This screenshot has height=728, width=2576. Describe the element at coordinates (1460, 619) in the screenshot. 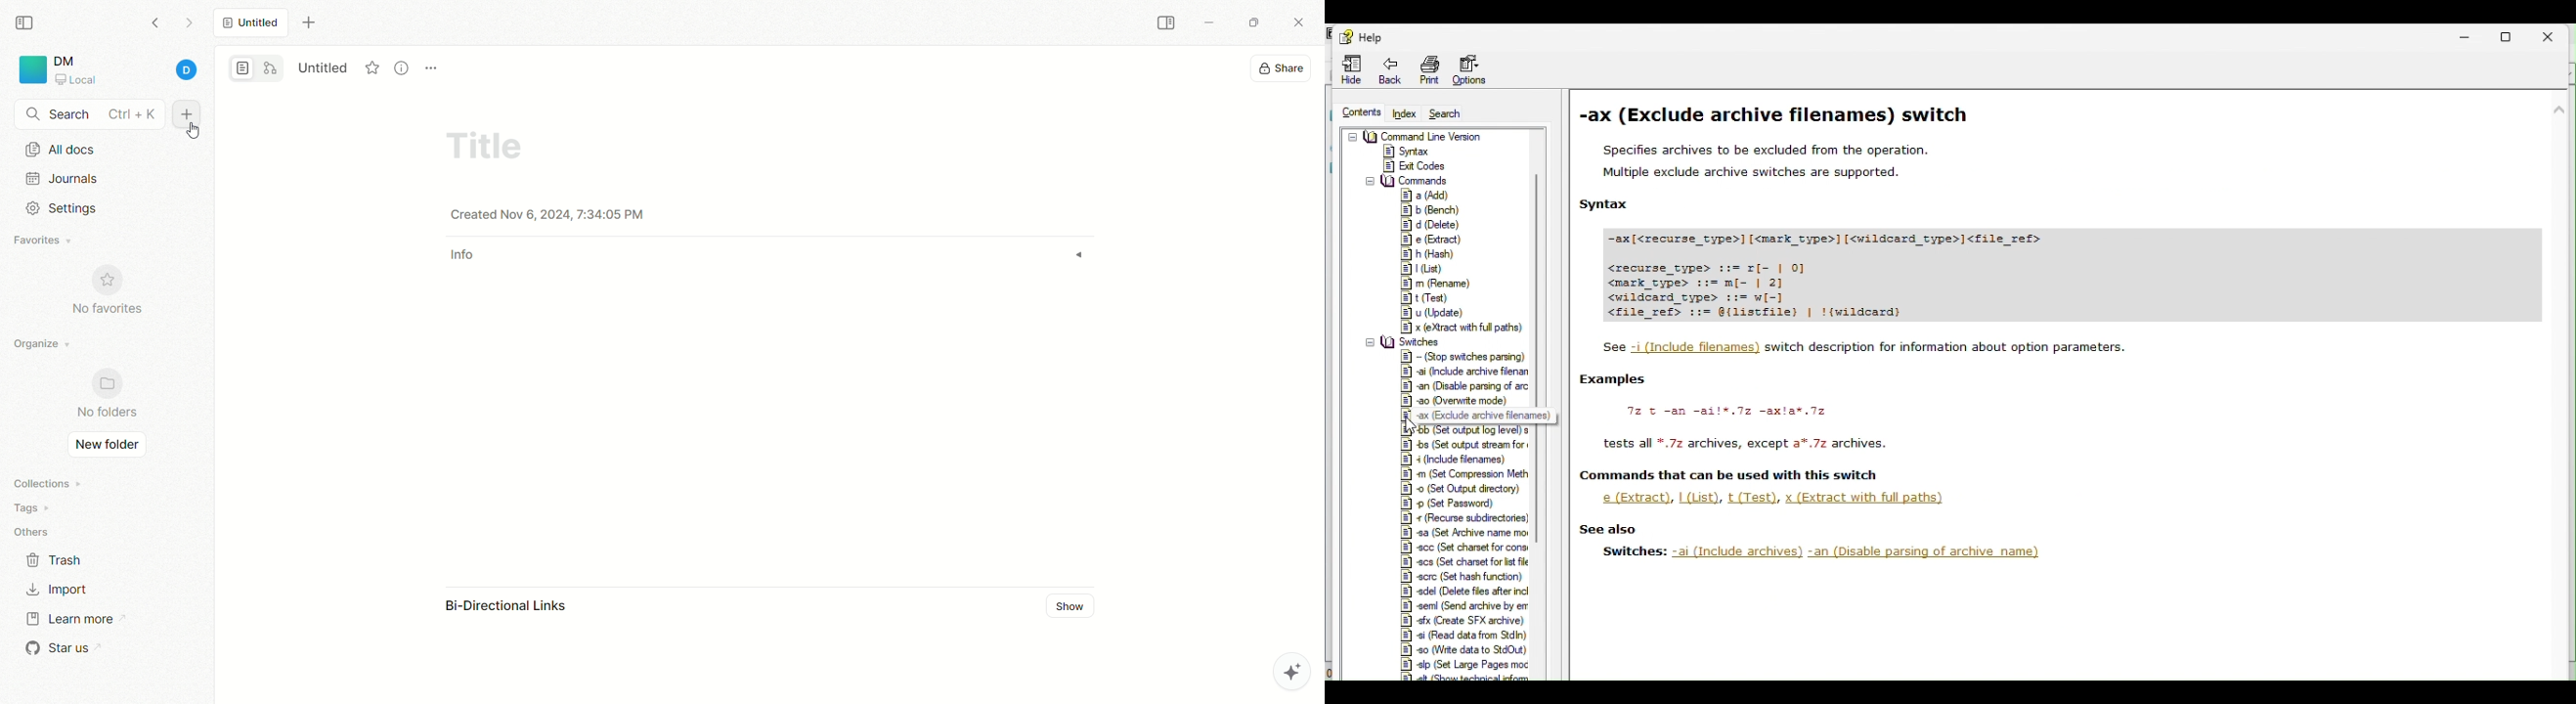

I see `8] ofx Create SFX archive)` at that location.